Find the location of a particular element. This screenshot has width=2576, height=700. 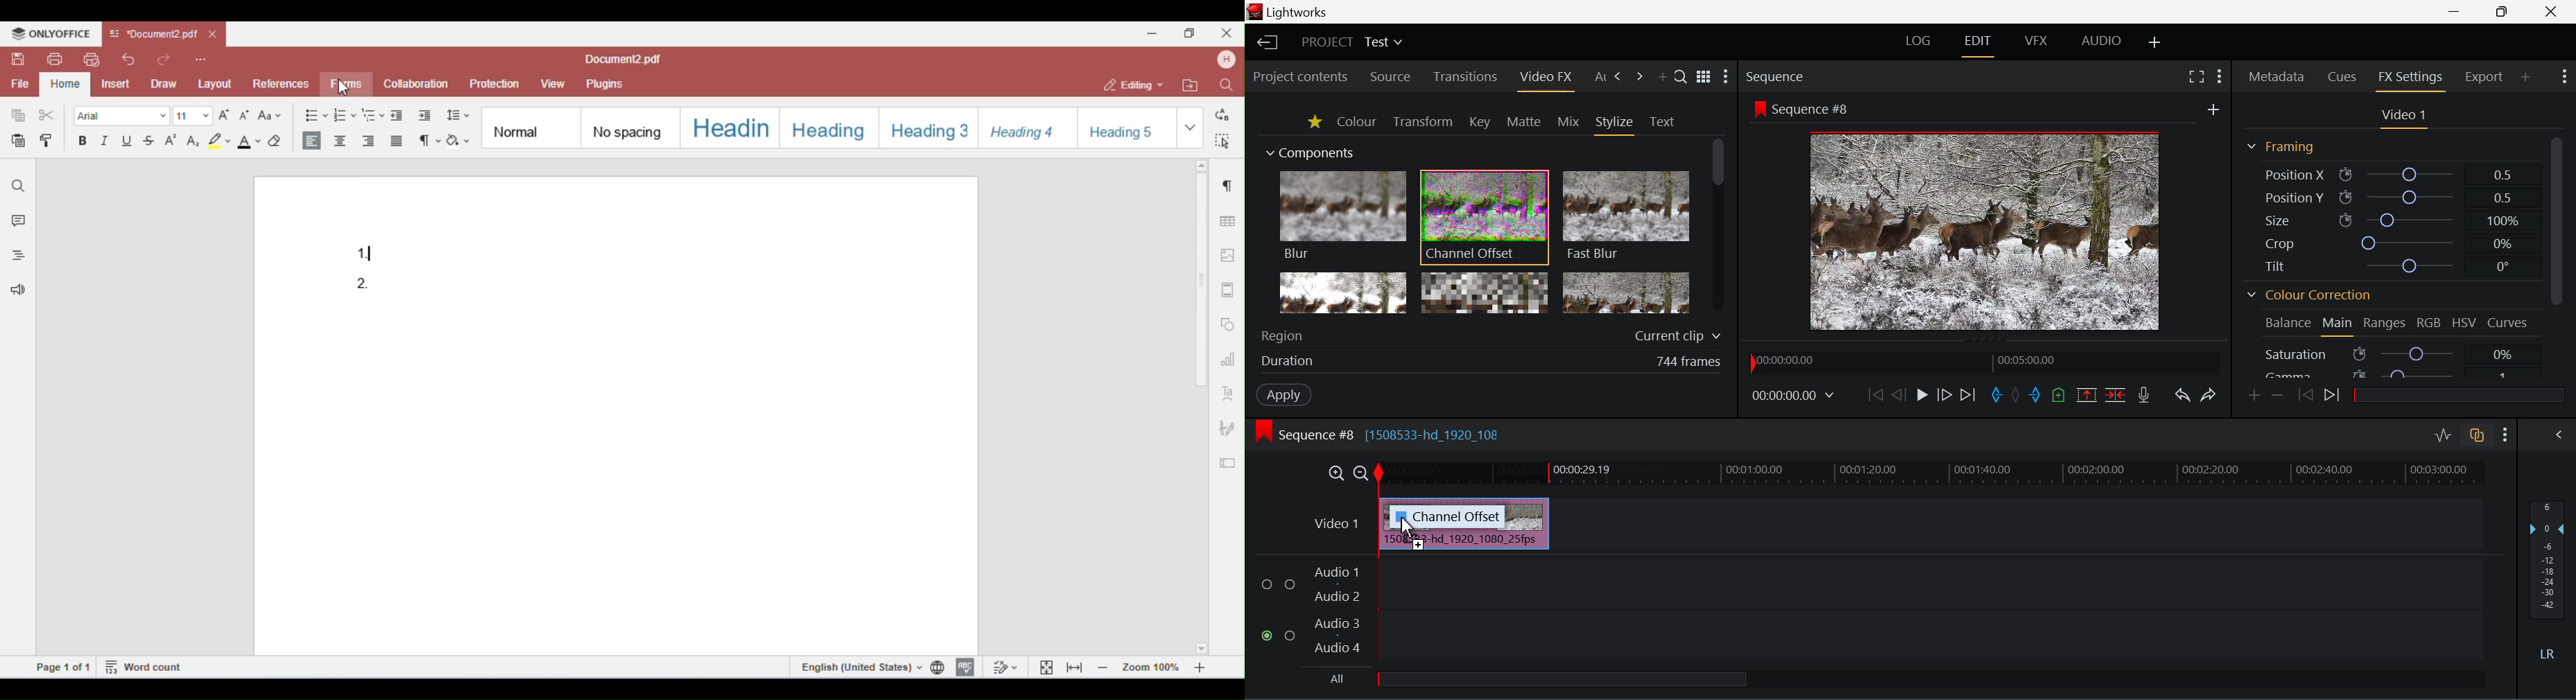

Remove marked Section is located at coordinates (2089, 396).